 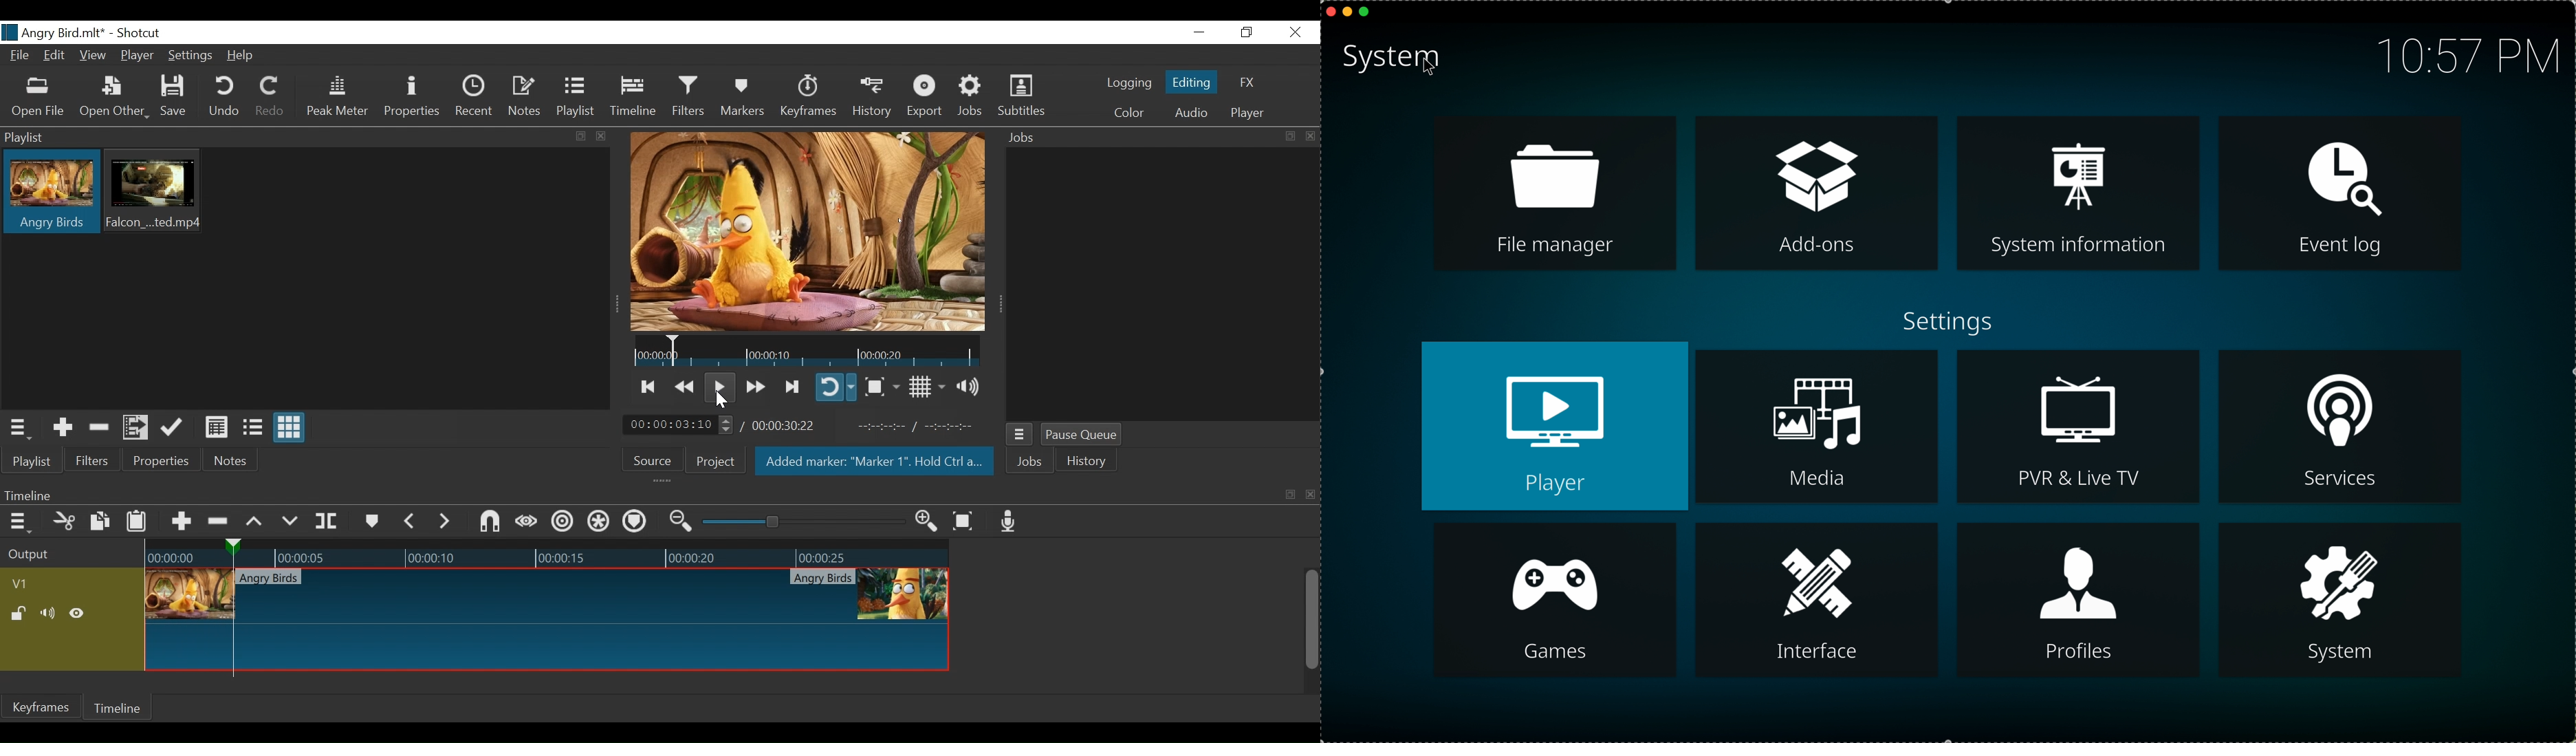 What do you see at coordinates (80, 614) in the screenshot?
I see `Hide` at bounding box center [80, 614].